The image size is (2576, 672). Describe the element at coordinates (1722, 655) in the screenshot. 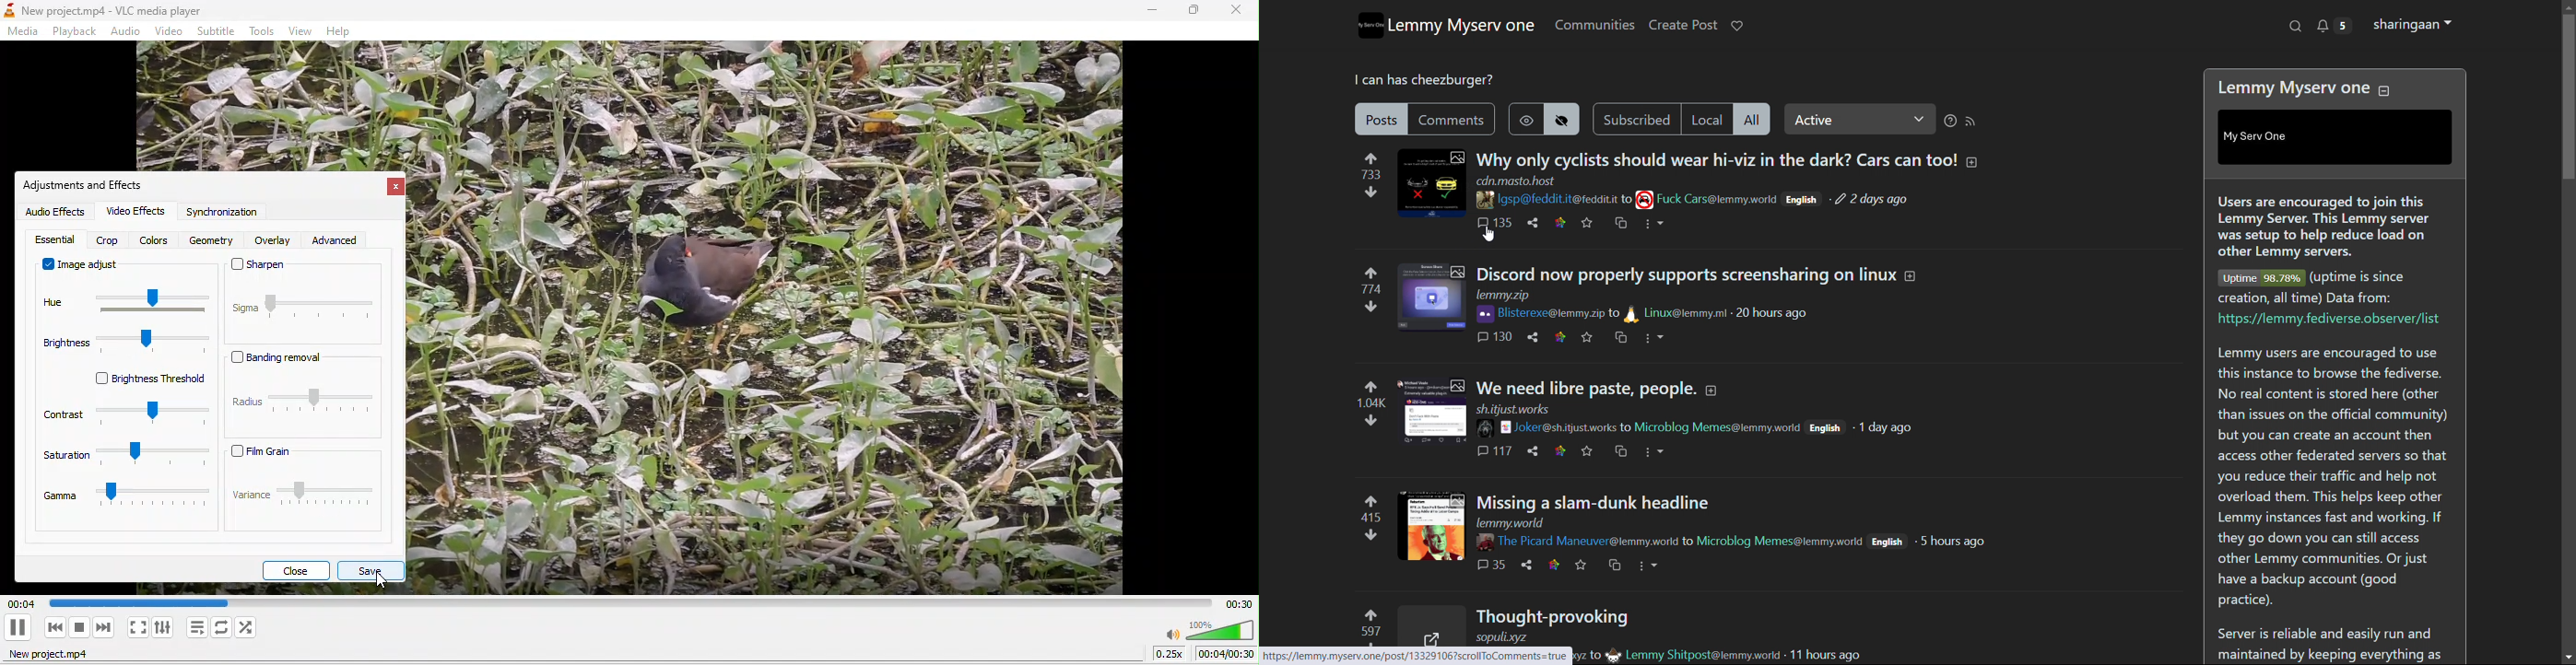

I see `LemmyShitpost@lemmy.world - 11 hours ago` at that location.